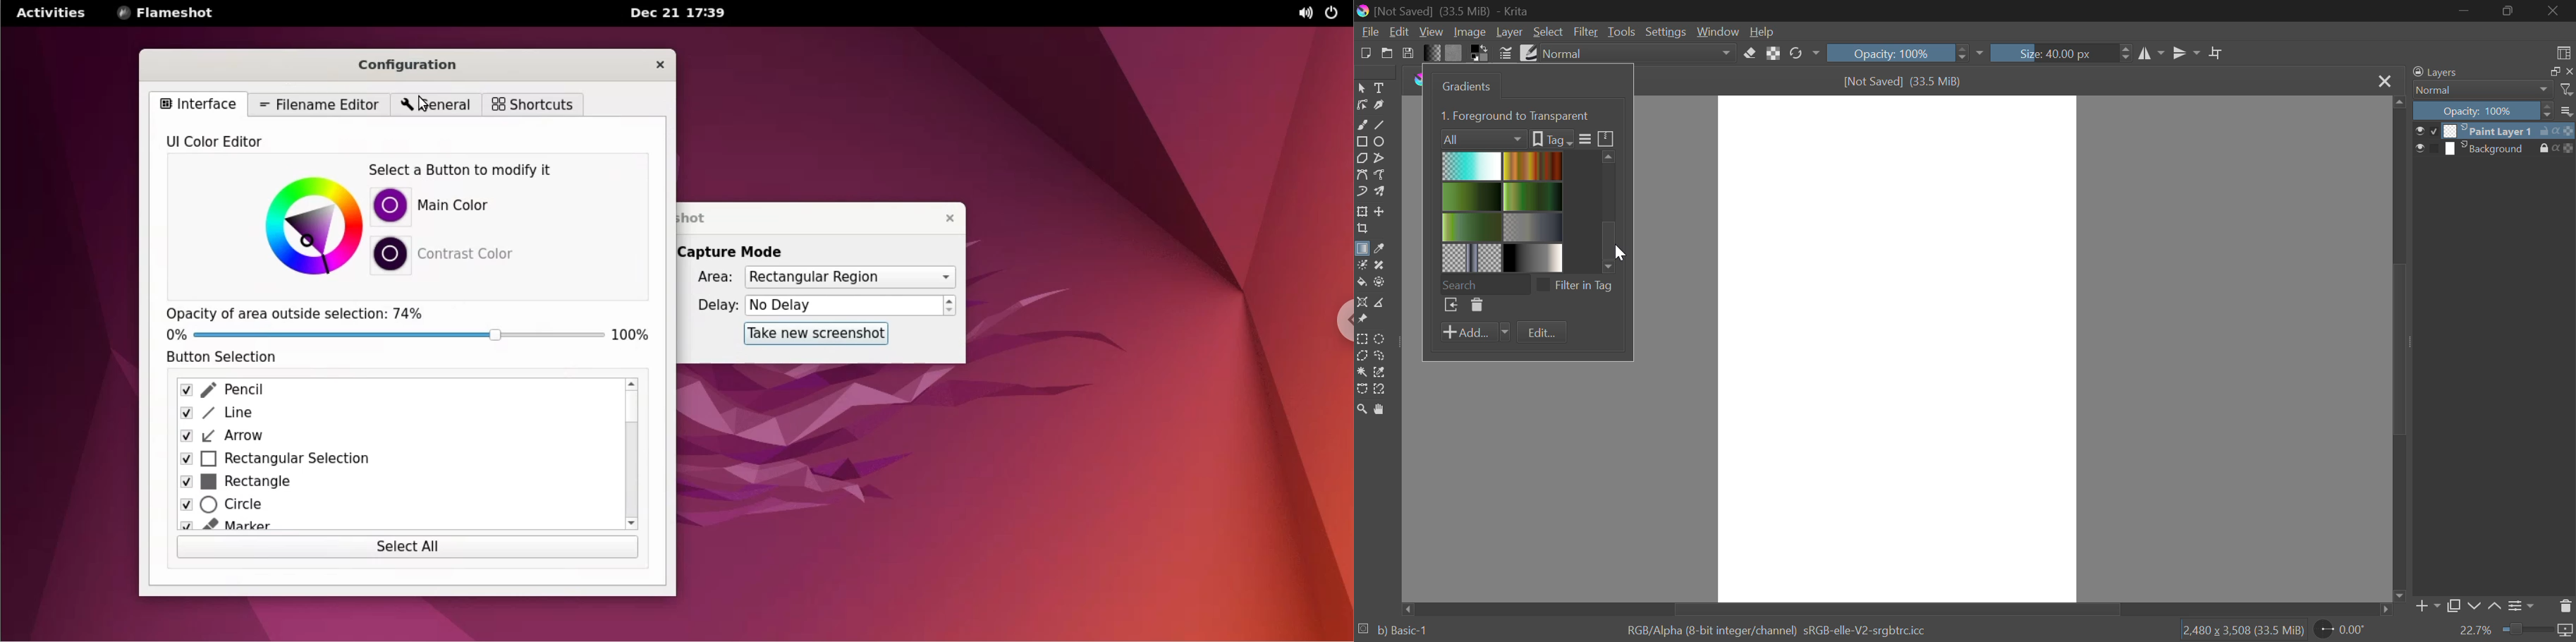 The height and width of the screenshot is (644, 2576). What do you see at coordinates (1362, 265) in the screenshot?
I see `Colorize Mask Tool` at bounding box center [1362, 265].